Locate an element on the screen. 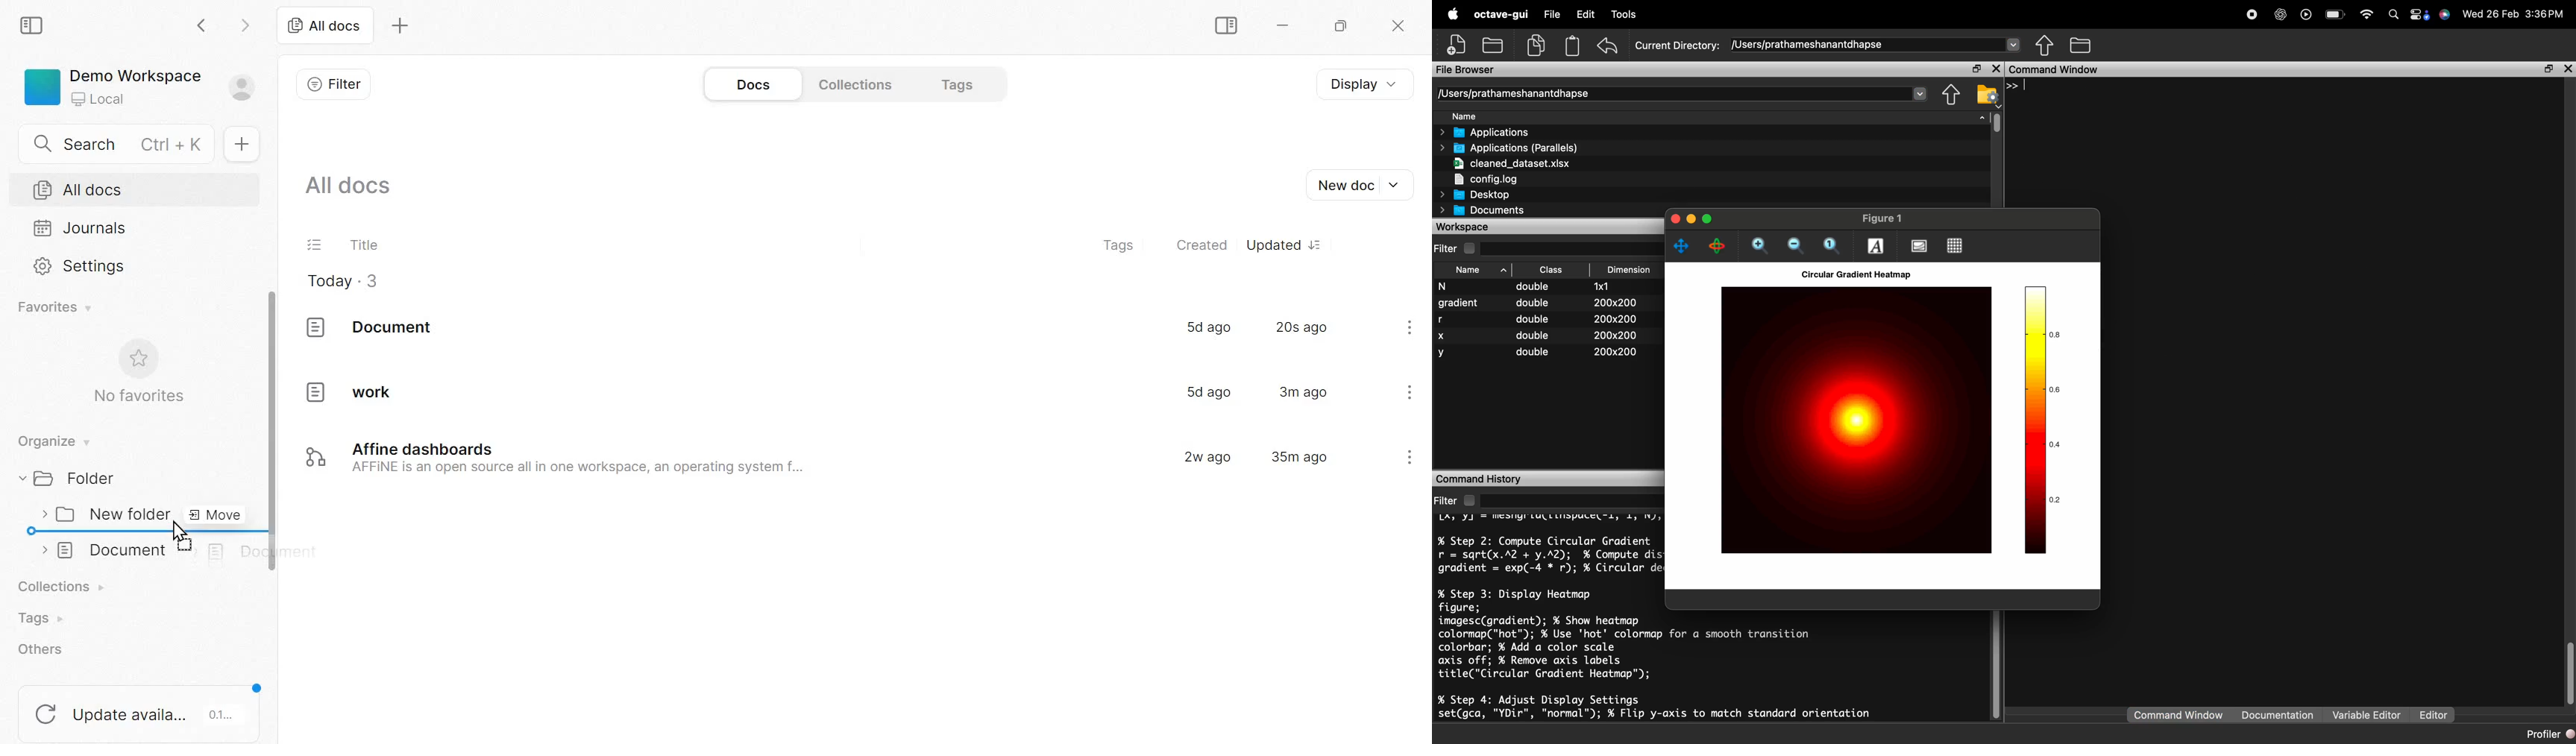 This screenshot has width=2576, height=756. Tags is located at coordinates (960, 84).